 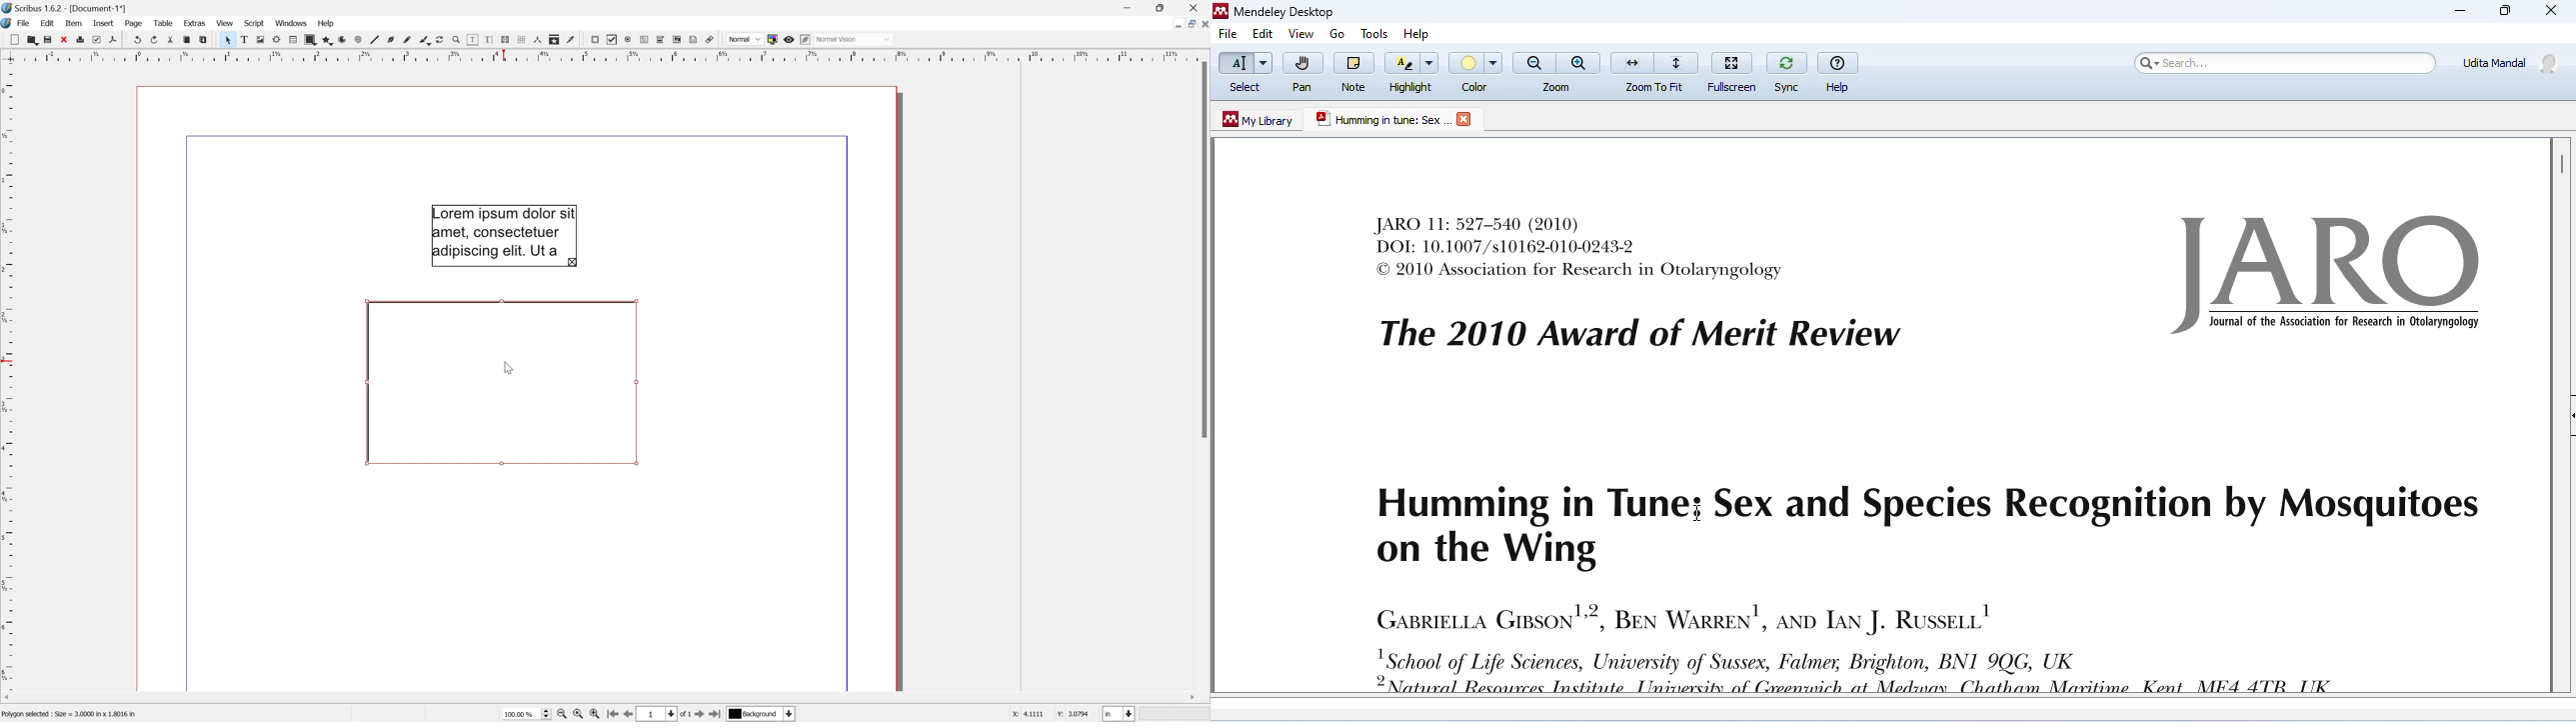 What do you see at coordinates (538, 39) in the screenshot?
I see `Measurements` at bounding box center [538, 39].